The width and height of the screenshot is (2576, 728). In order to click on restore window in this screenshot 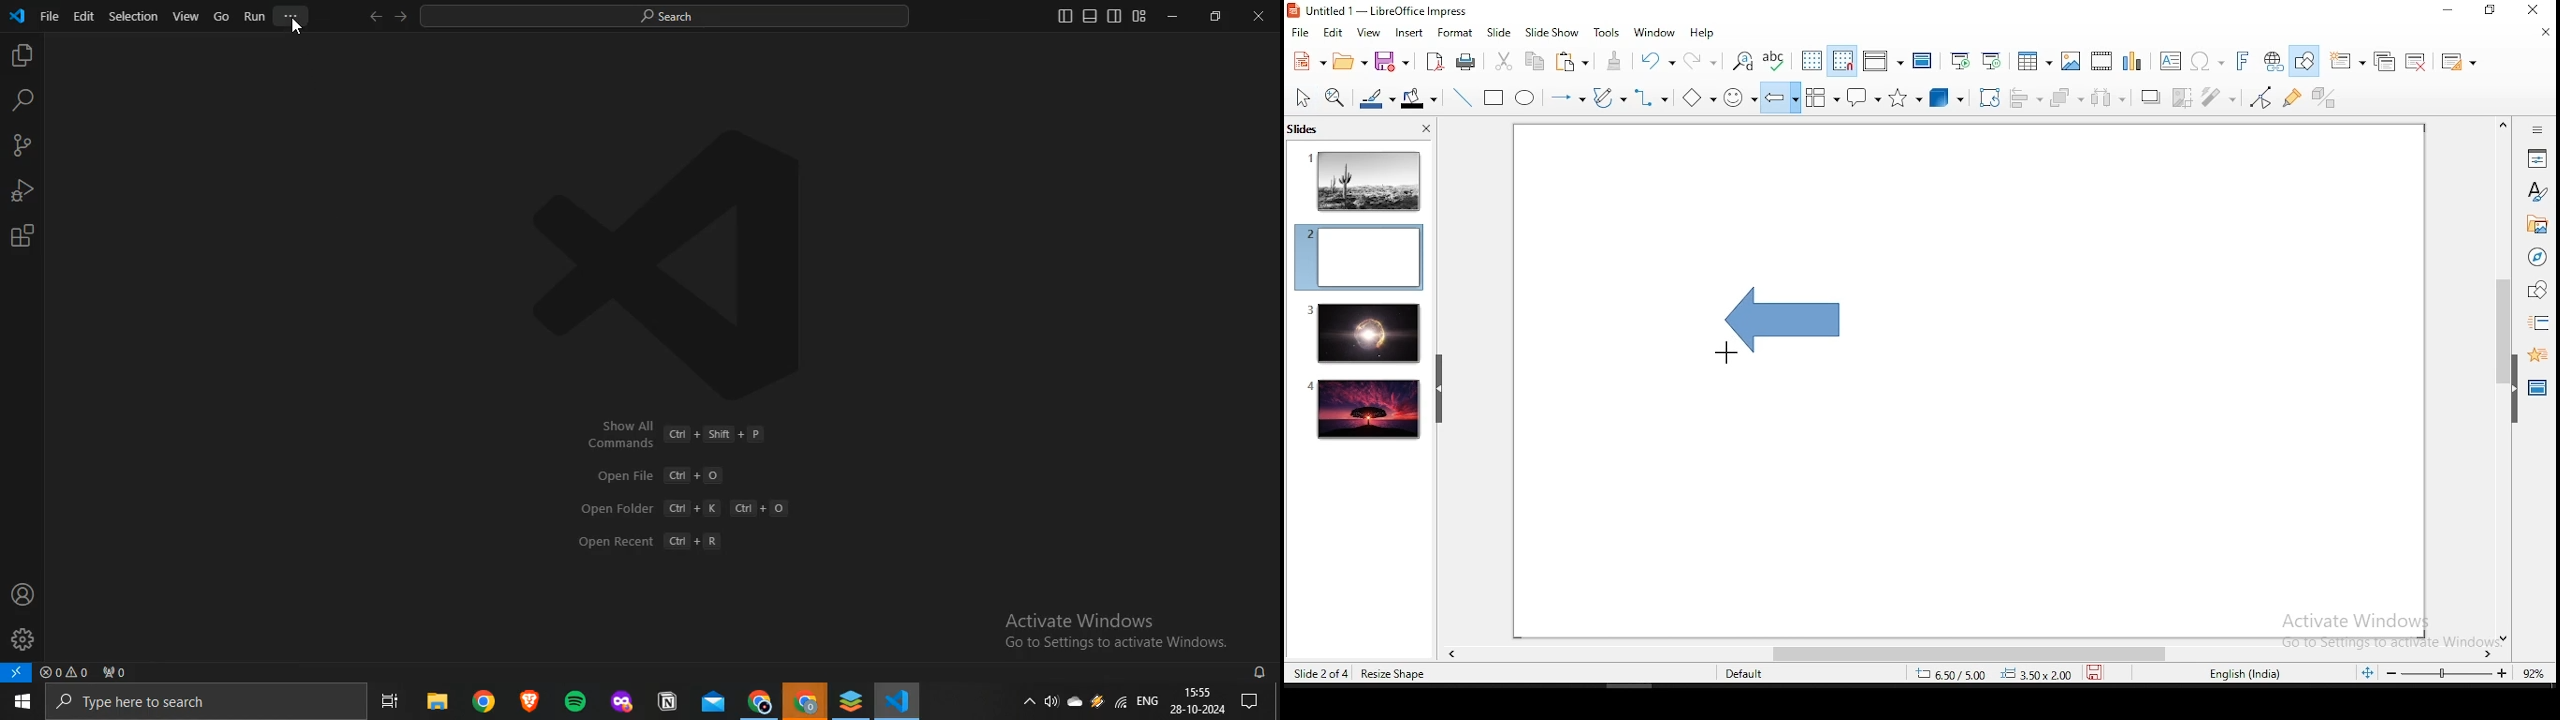, I will do `click(1216, 15)`.